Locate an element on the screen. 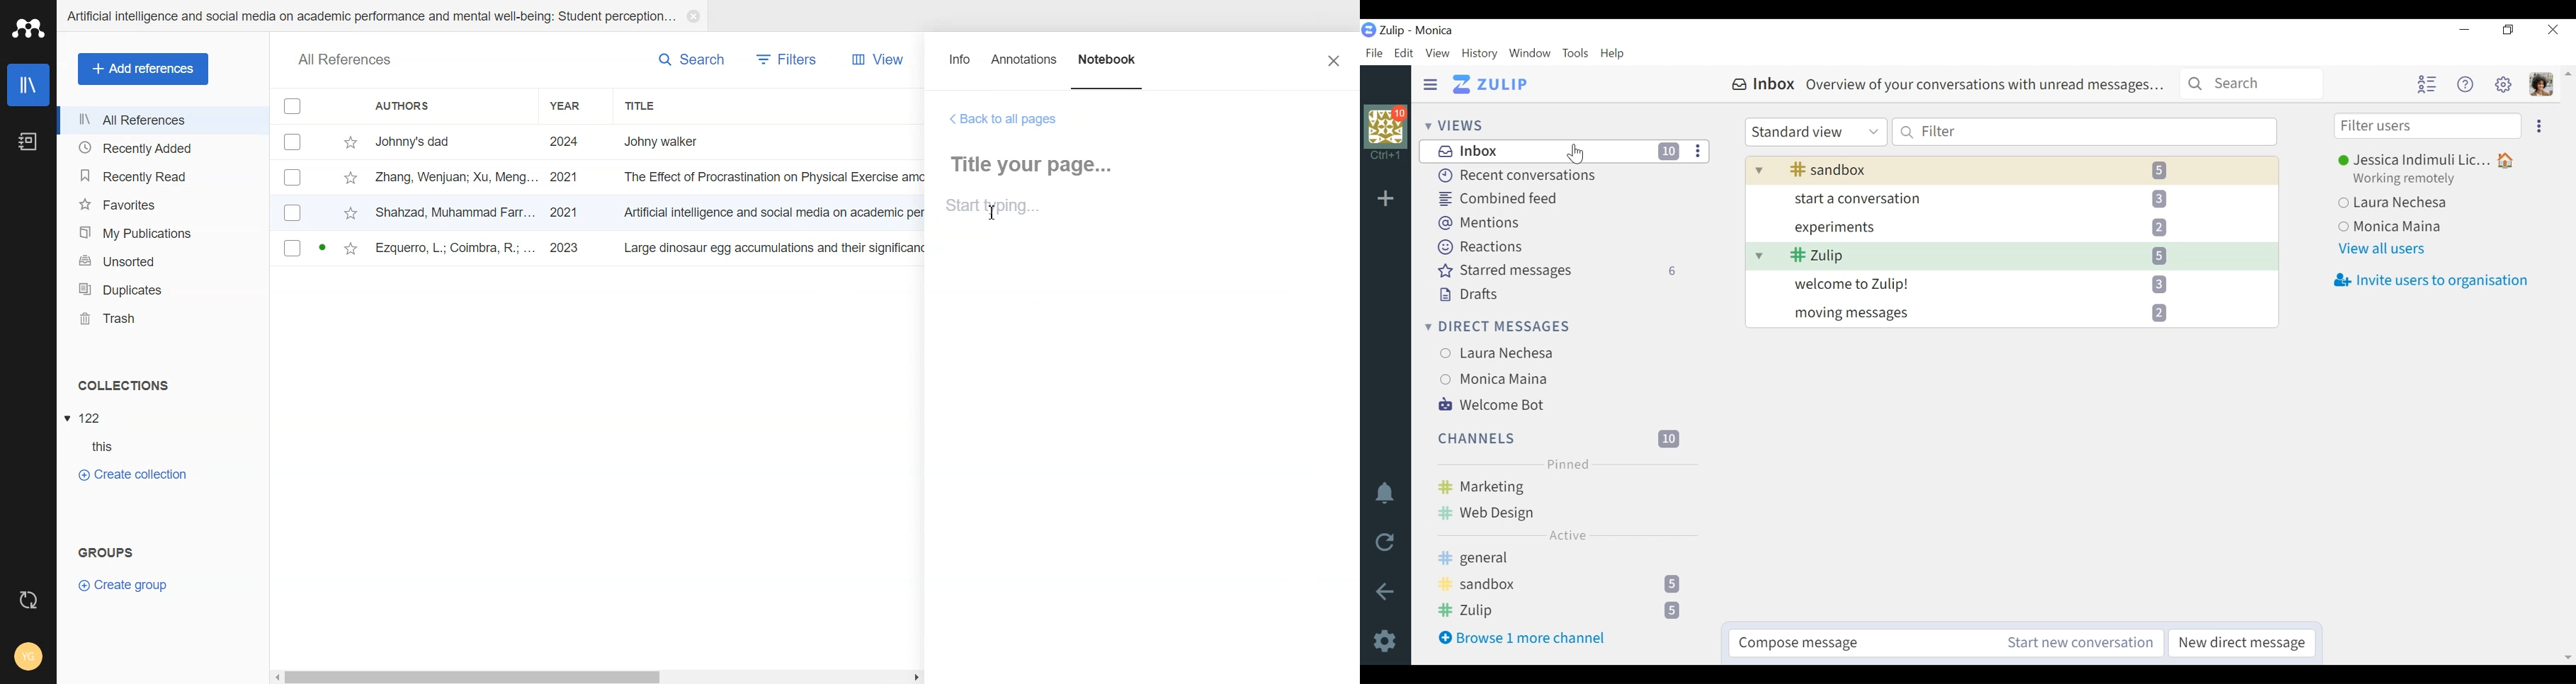 The height and width of the screenshot is (700, 2576). 2024 is located at coordinates (565, 142).